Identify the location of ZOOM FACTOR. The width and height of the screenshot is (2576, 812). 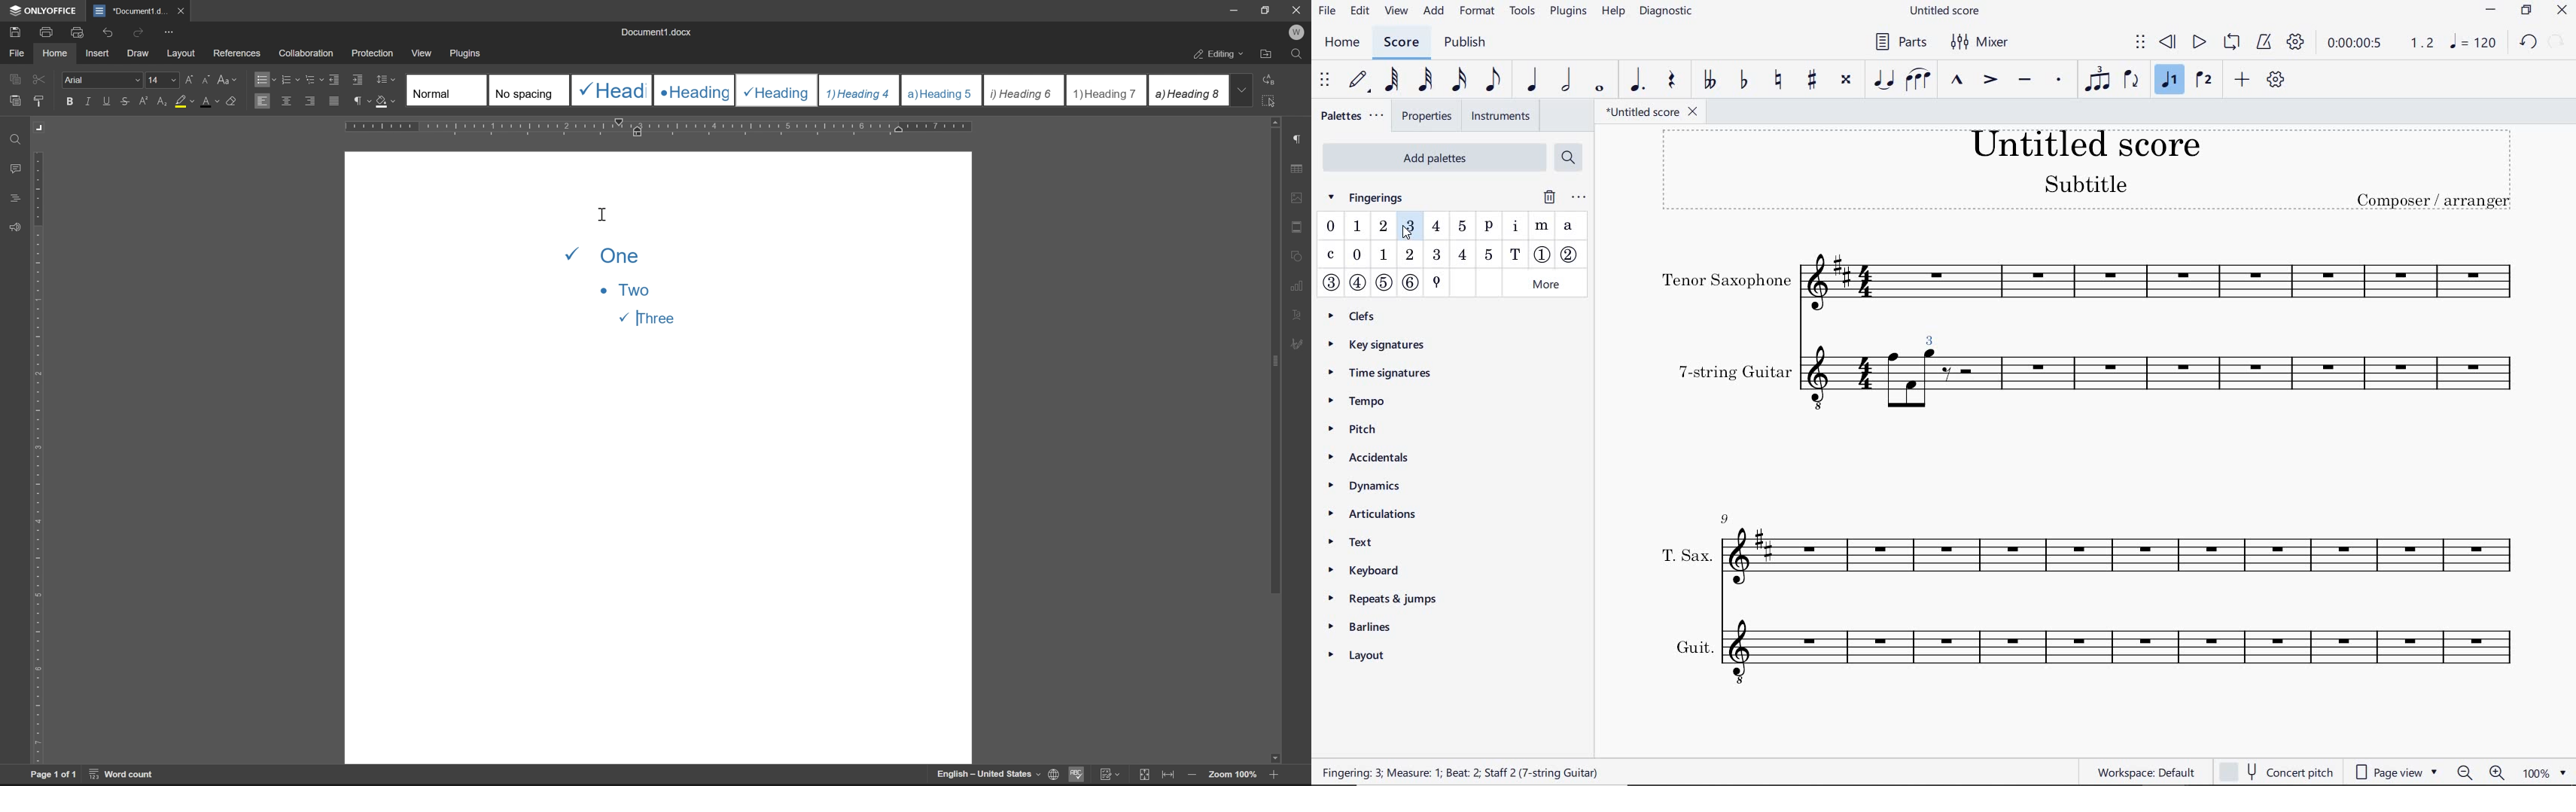
(2547, 772).